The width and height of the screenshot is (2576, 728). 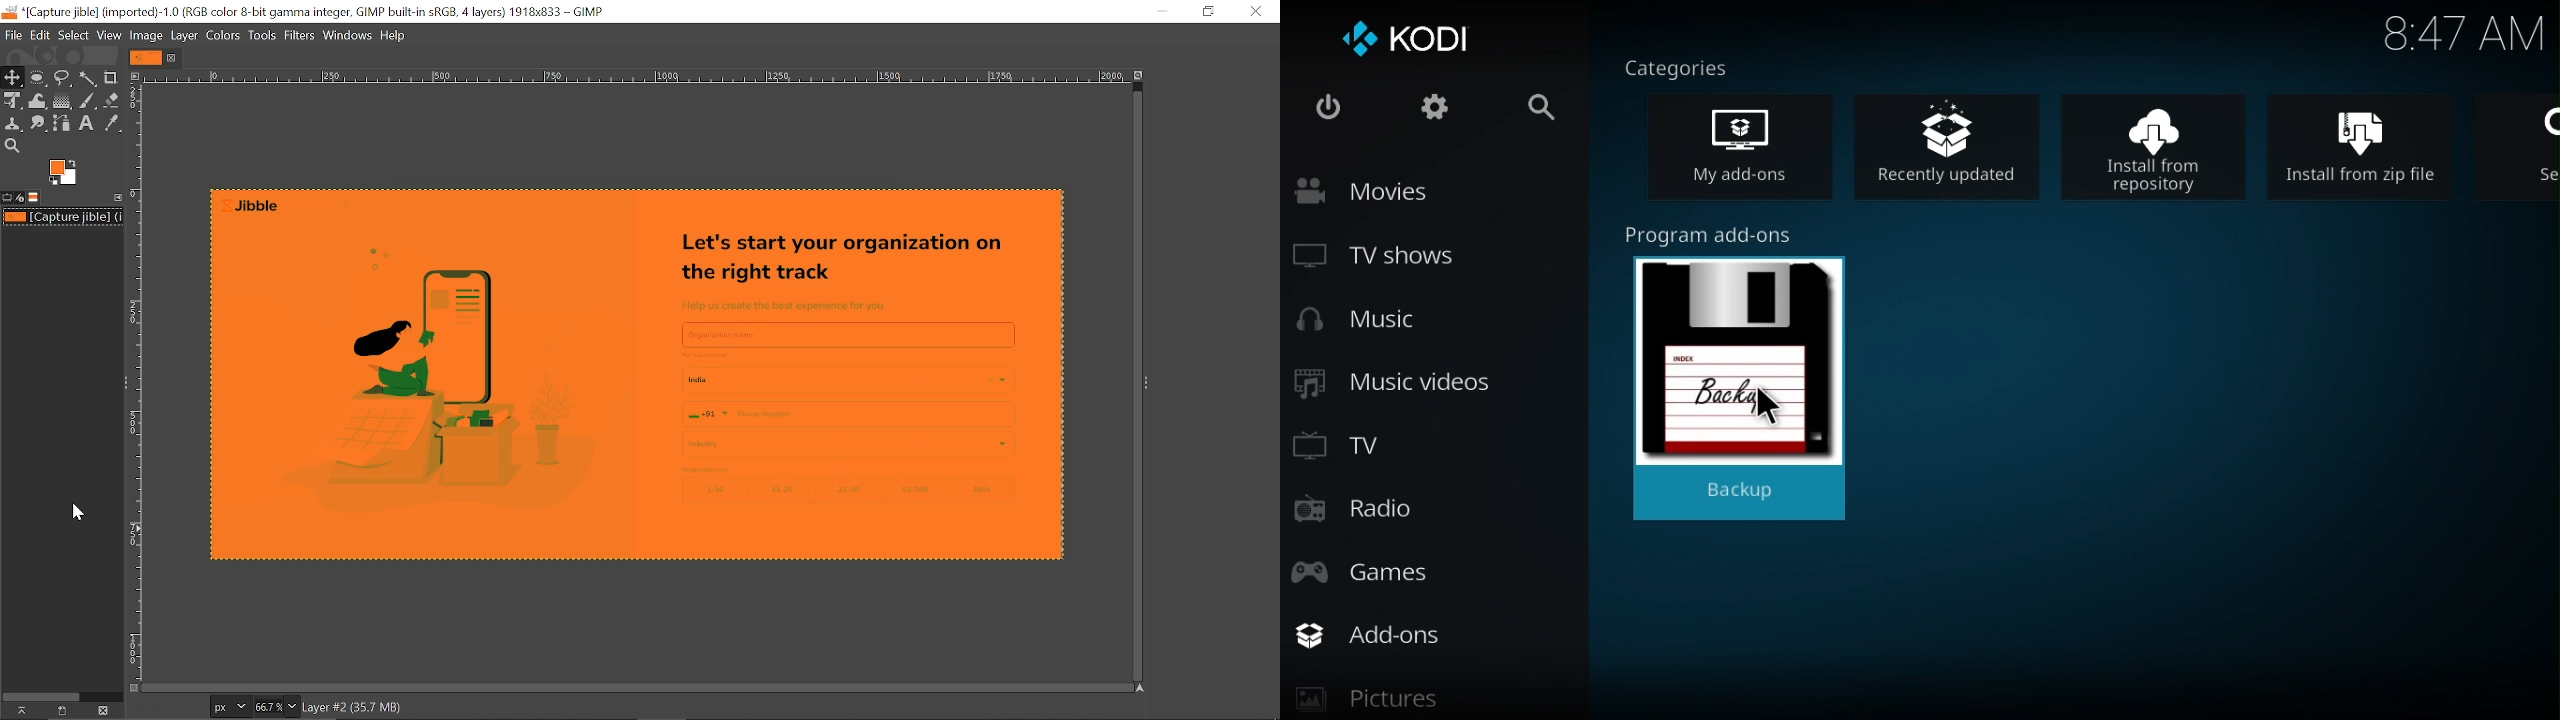 I want to click on Current image, so click(x=64, y=217).